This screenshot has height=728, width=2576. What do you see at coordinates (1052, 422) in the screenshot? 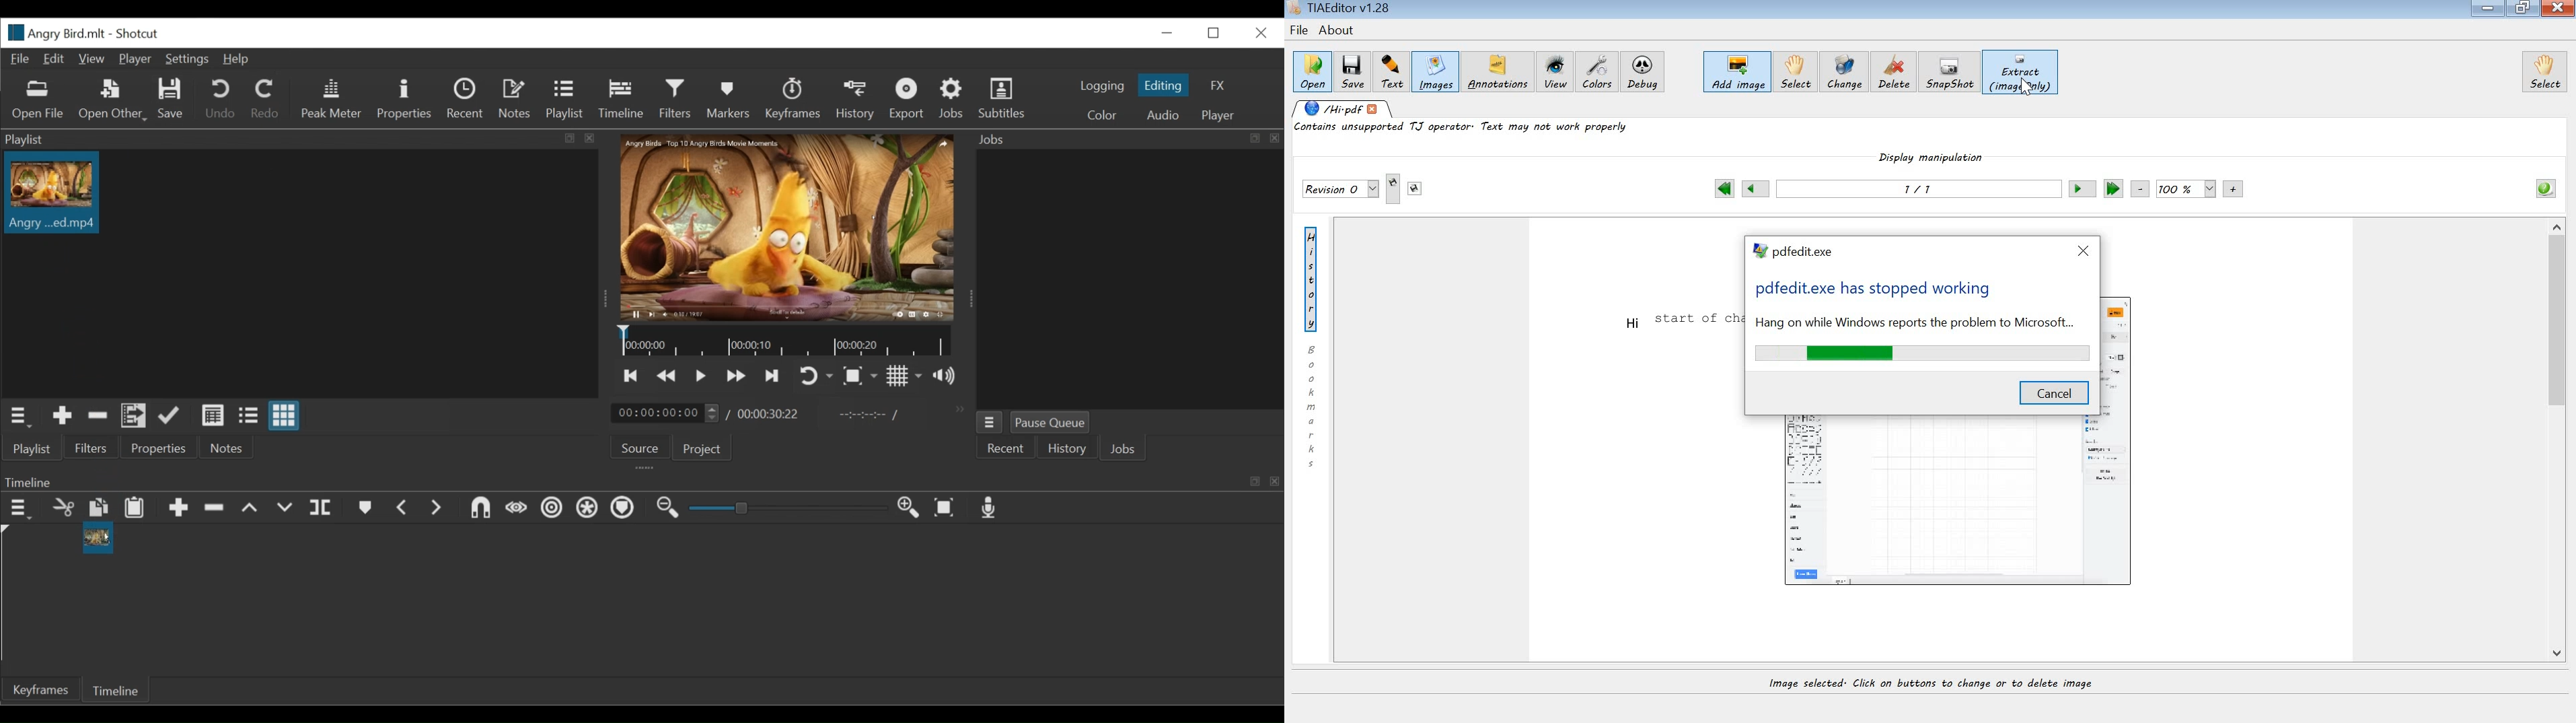
I see `Pause Queue` at bounding box center [1052, 422].